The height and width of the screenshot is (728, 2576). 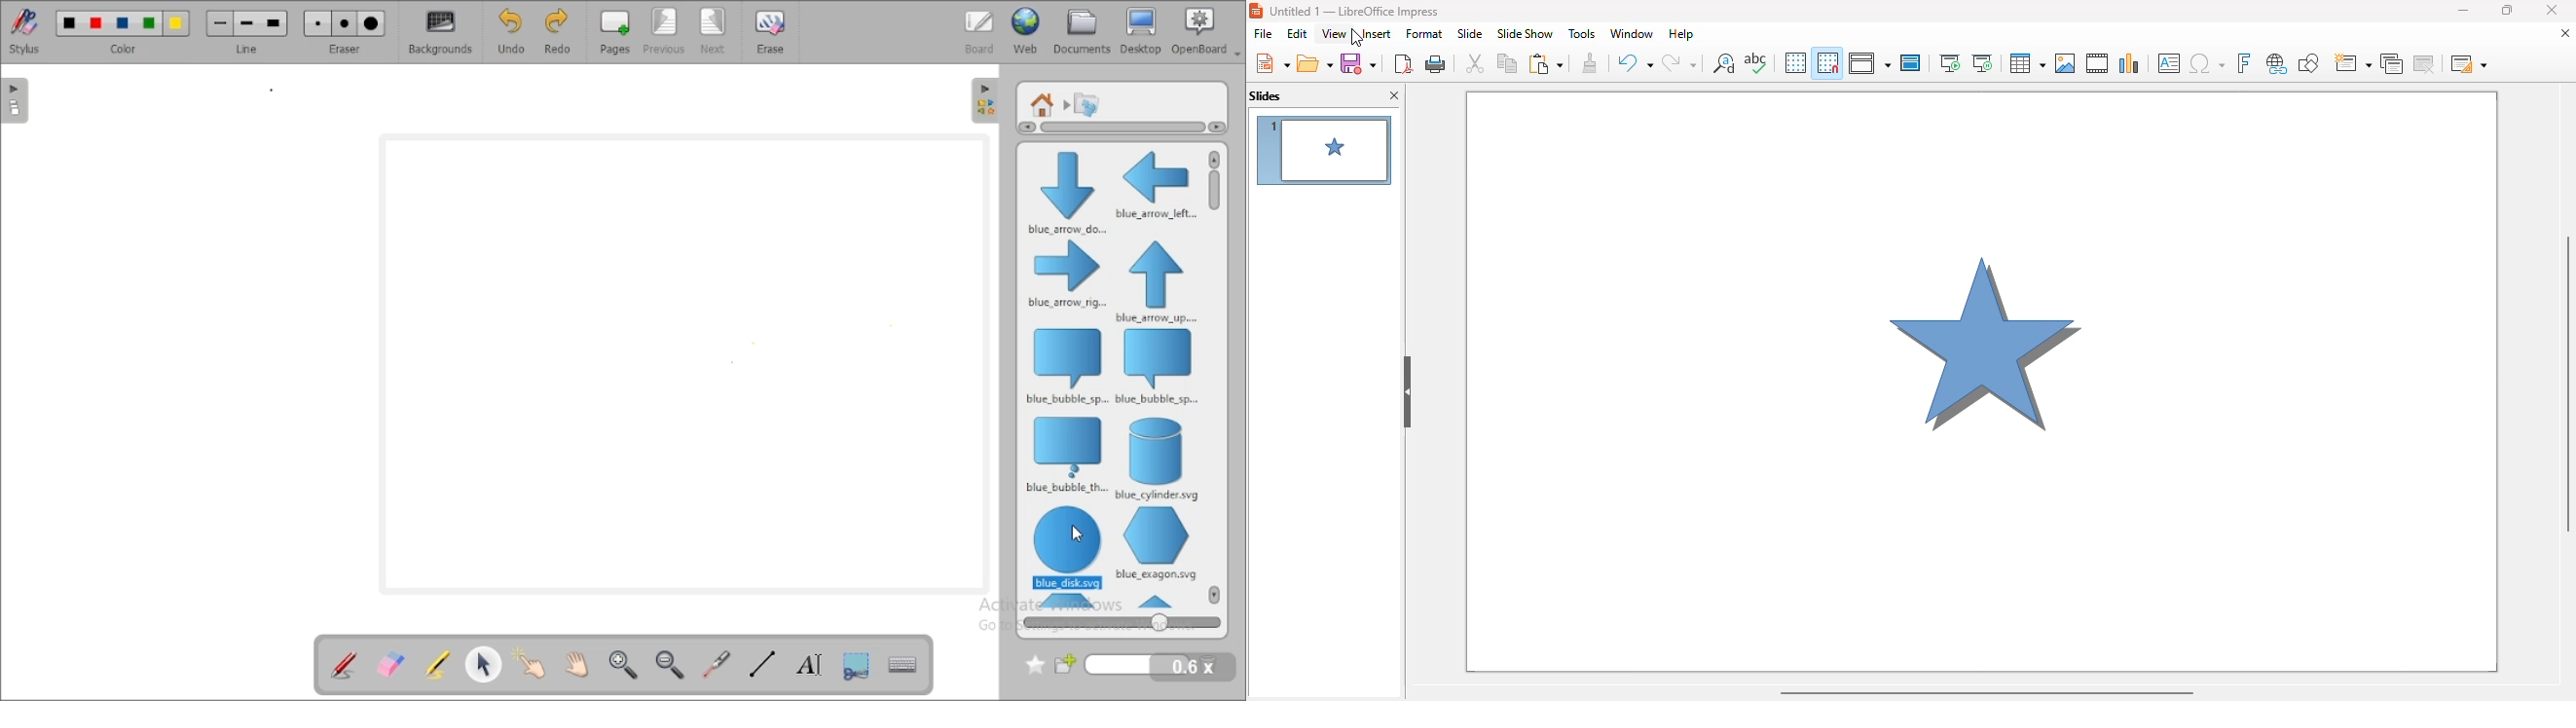 I want to click on start from current slide, so click(x=1982, y=63).